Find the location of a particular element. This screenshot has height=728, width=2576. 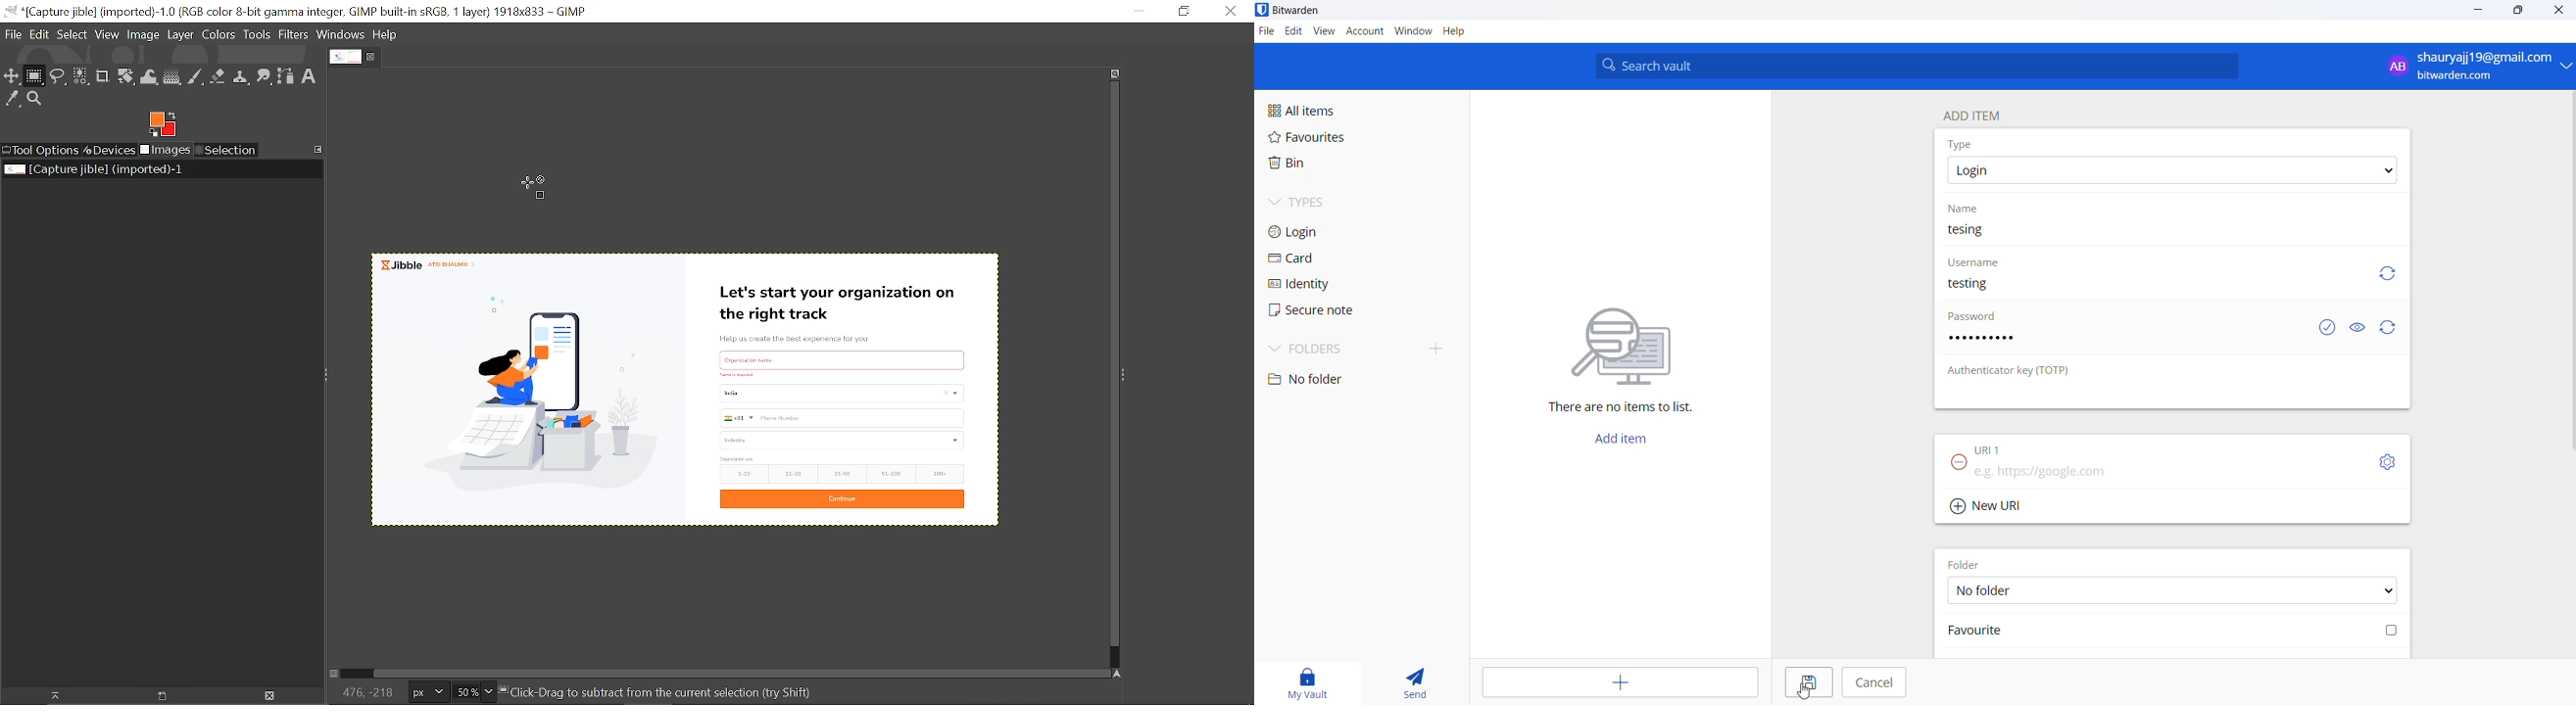

card is located at coordinates (1332, 258).